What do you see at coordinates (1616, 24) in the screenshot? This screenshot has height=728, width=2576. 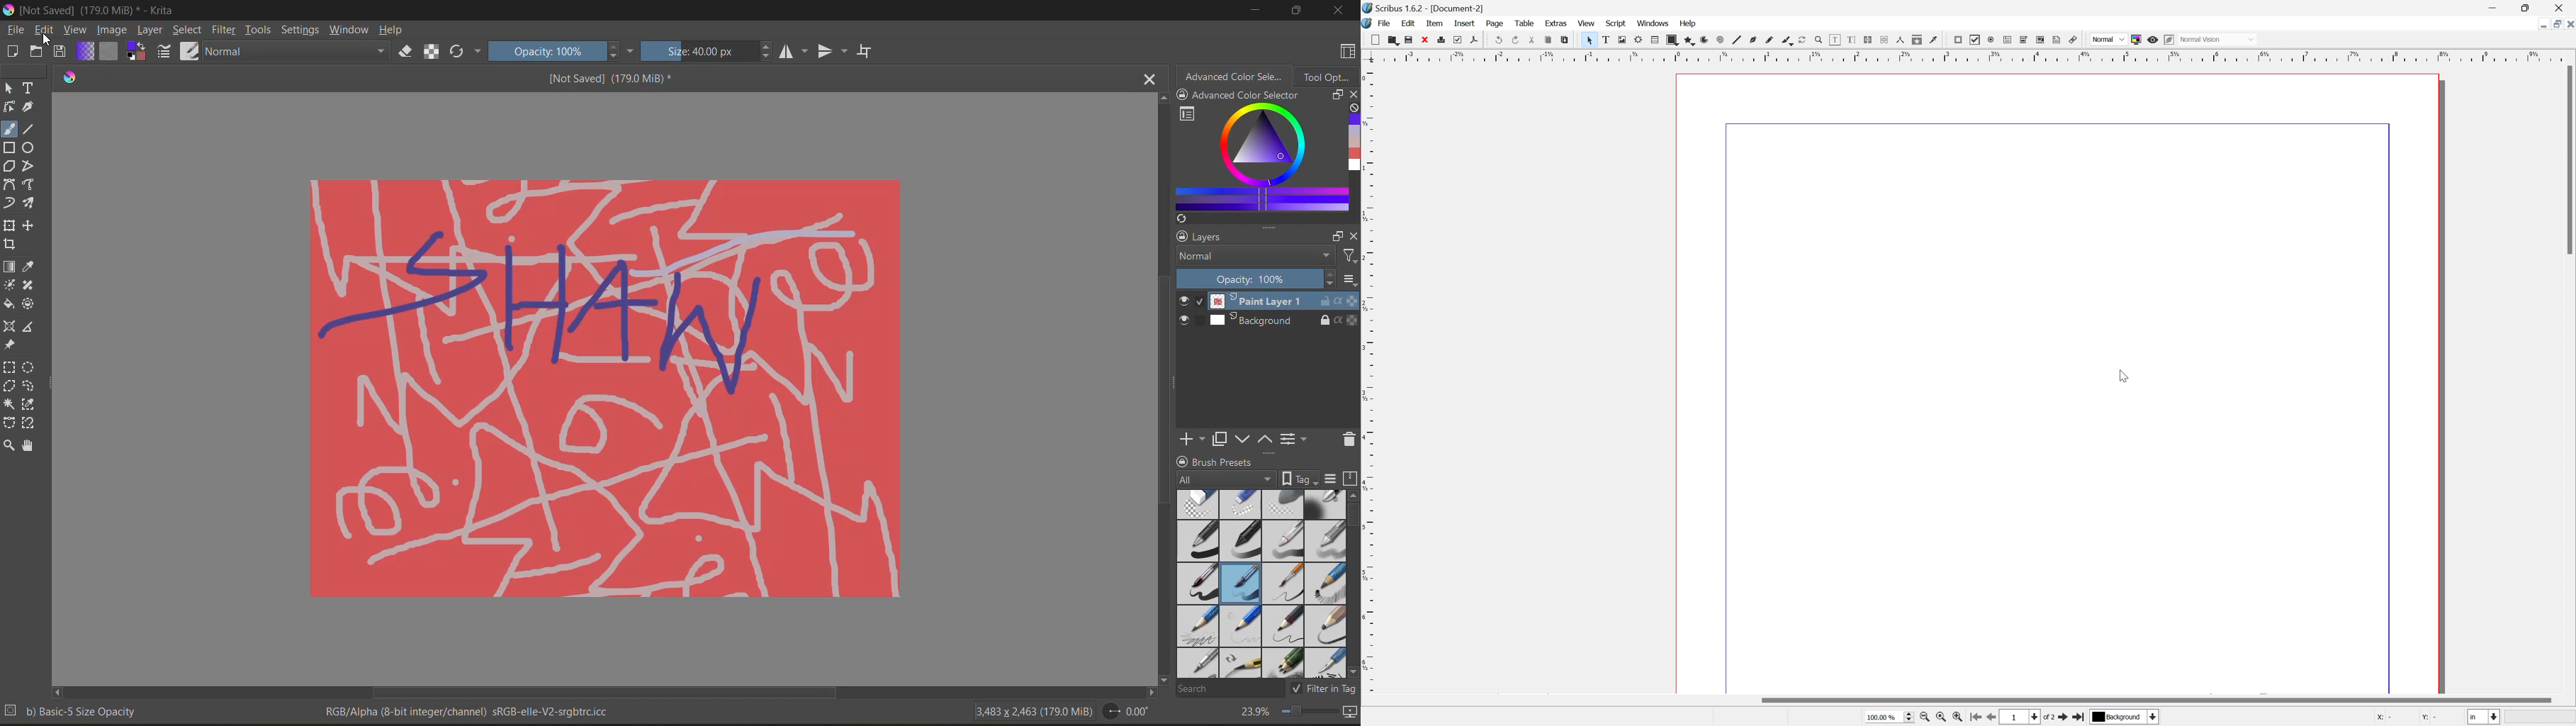 I see `Script` at bounding box center [1616, 24].